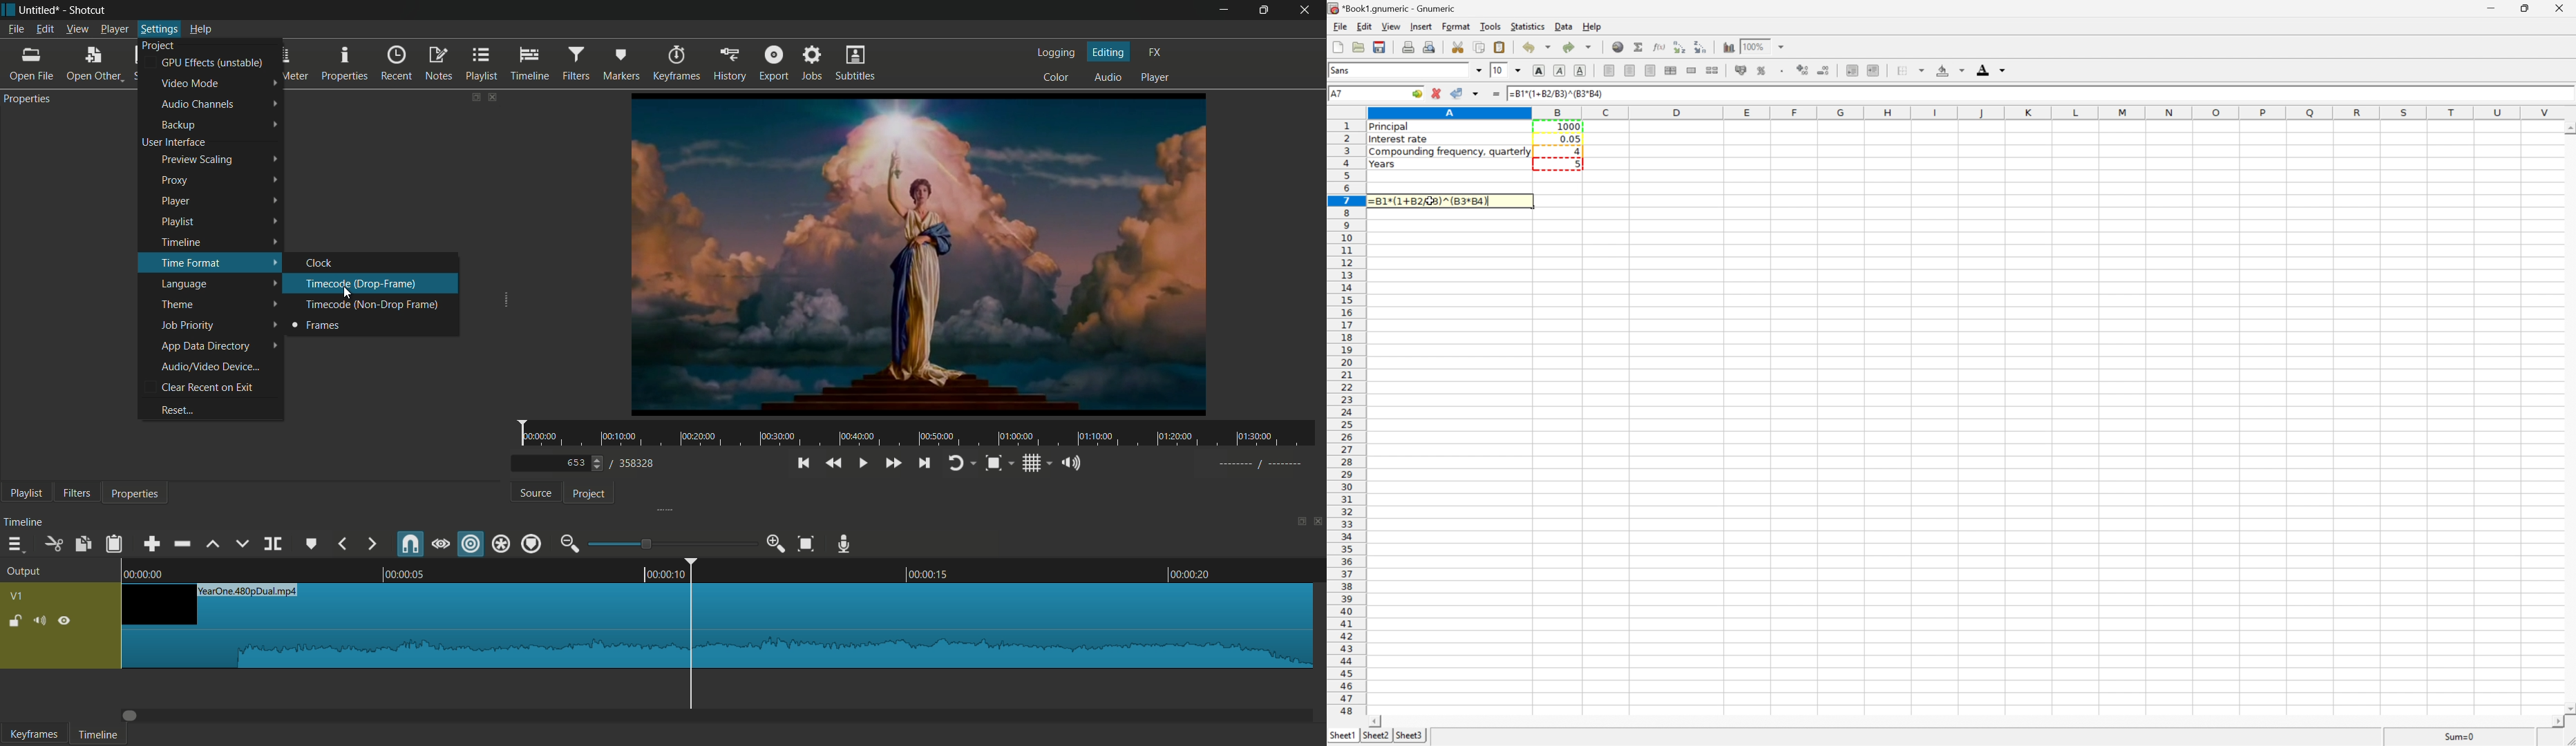 This screenshot has height=756, width=2576. I want to click on insert hyperlink, so click(1618, 45).